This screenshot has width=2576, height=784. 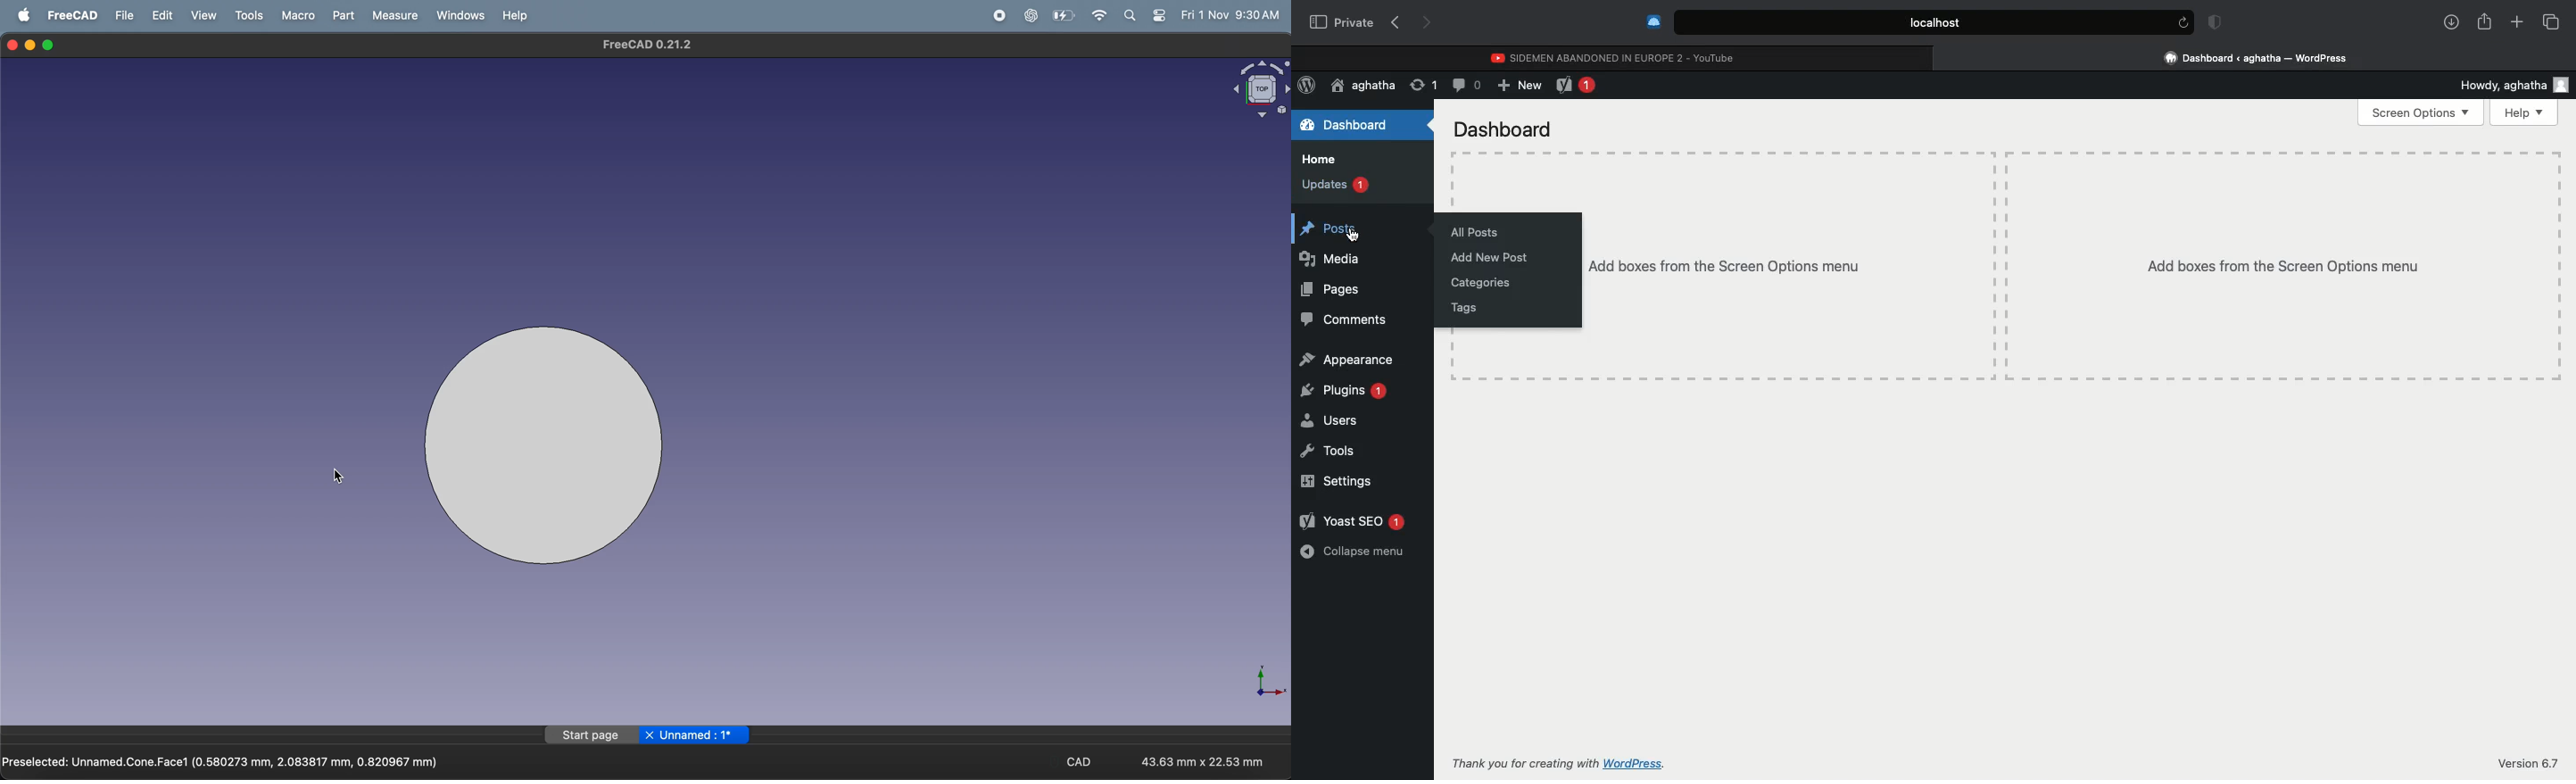 I want to click on Help, so click(x=2523, y=112).